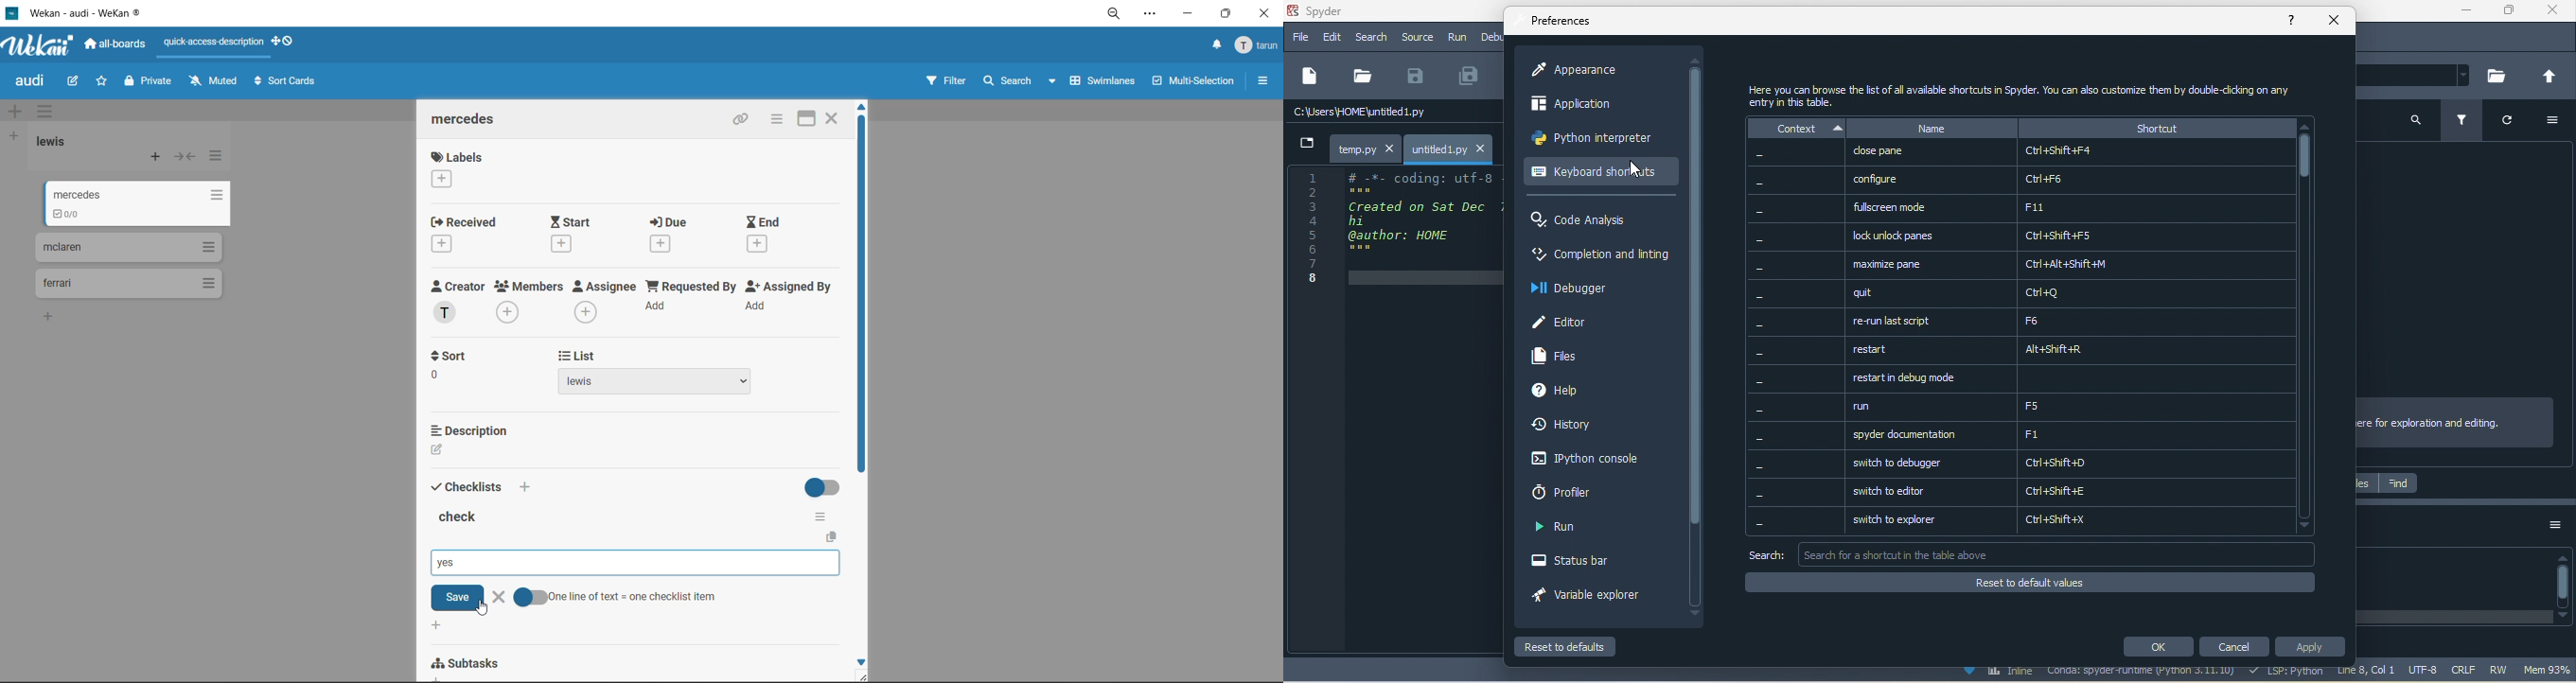  What do you see at coordinates (530, 301) in the screenshot?
I see `members` at bounding box center [530, 301].